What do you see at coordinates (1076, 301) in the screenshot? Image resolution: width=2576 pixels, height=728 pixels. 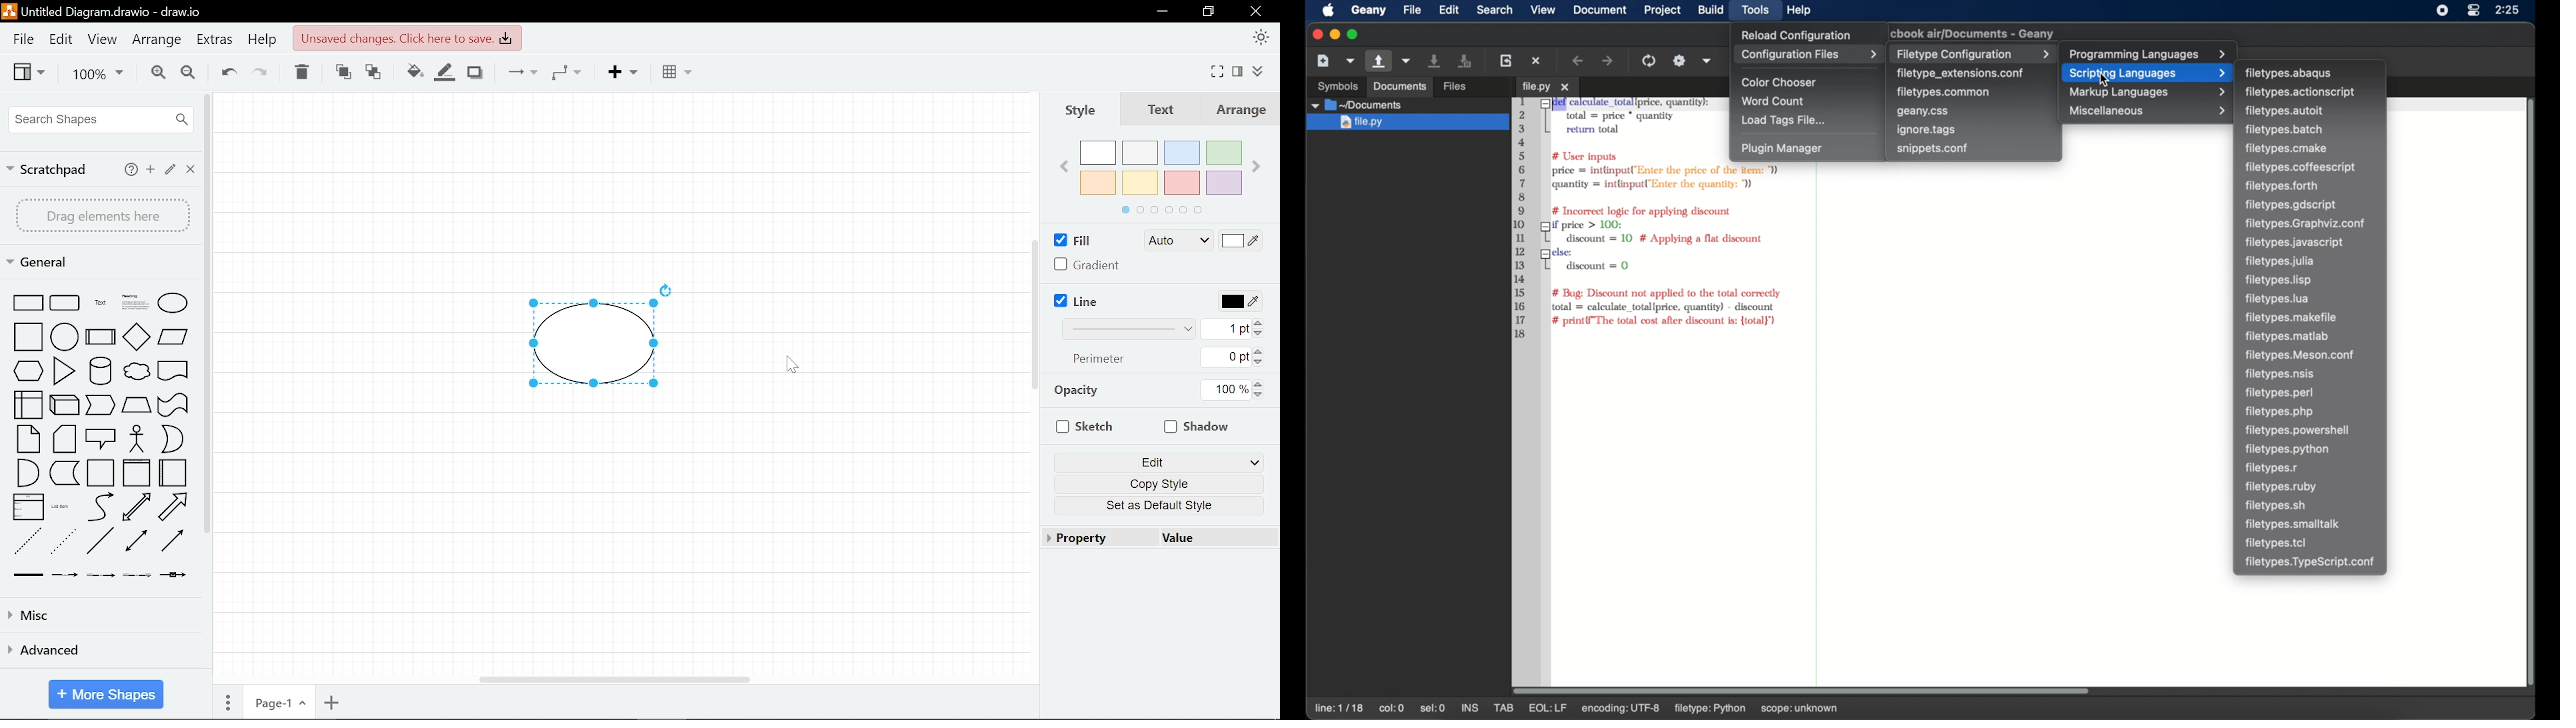 I see `Line` at bounding box center [1076, 301].